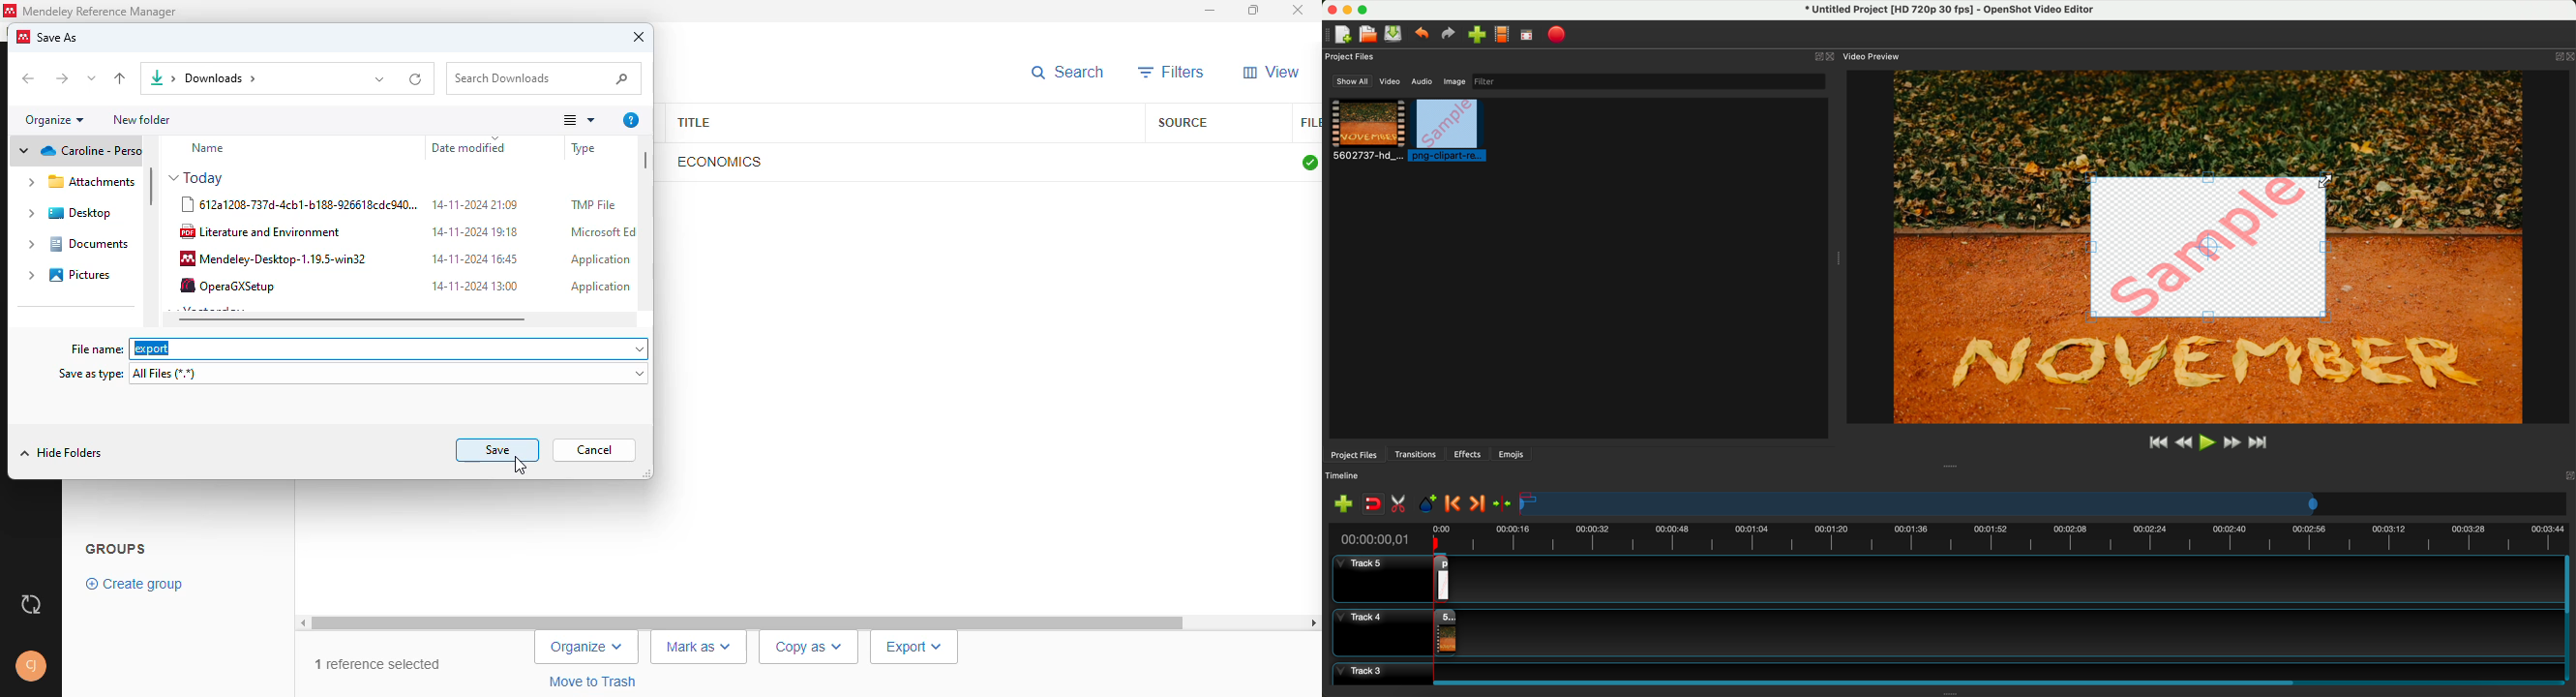 The width and height of the screenshot is (2576, 700). Describe the element at coordinates (1943, 670) in the screenshot. I see `track 3` at that location.